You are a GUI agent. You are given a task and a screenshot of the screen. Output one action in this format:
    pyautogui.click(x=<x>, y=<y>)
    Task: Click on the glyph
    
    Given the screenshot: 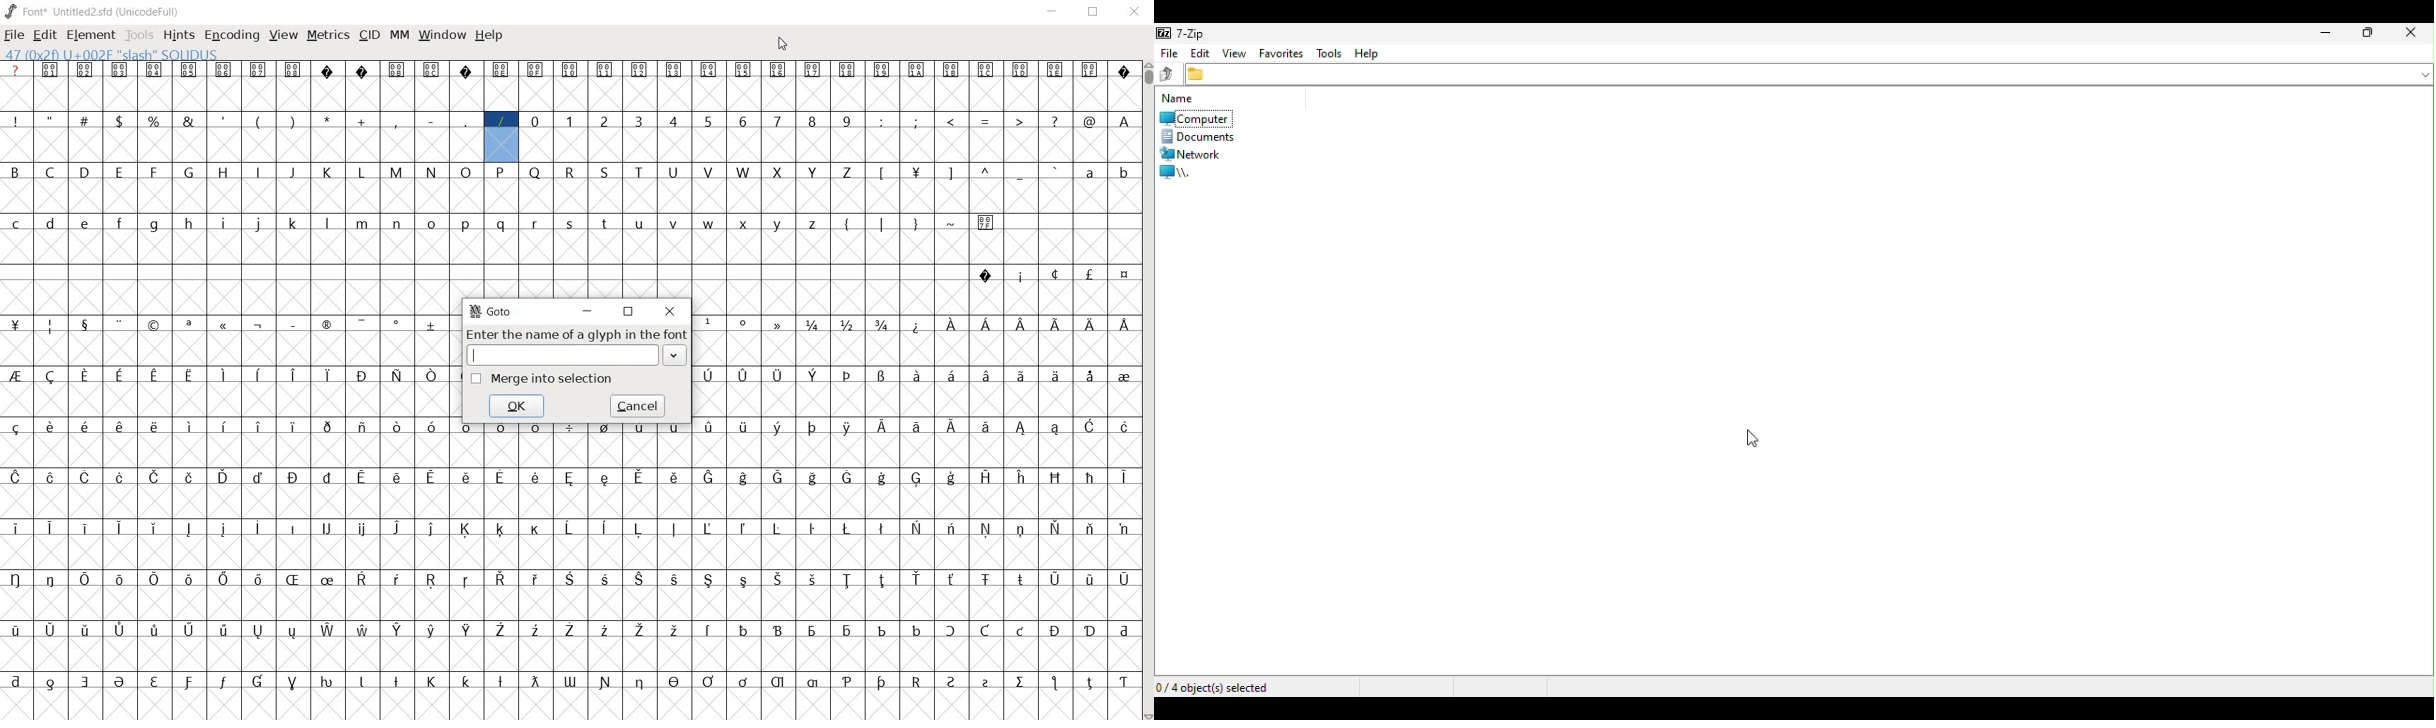 What is the action you would take?
    pyautogui.click(x=1022, y=278)
    